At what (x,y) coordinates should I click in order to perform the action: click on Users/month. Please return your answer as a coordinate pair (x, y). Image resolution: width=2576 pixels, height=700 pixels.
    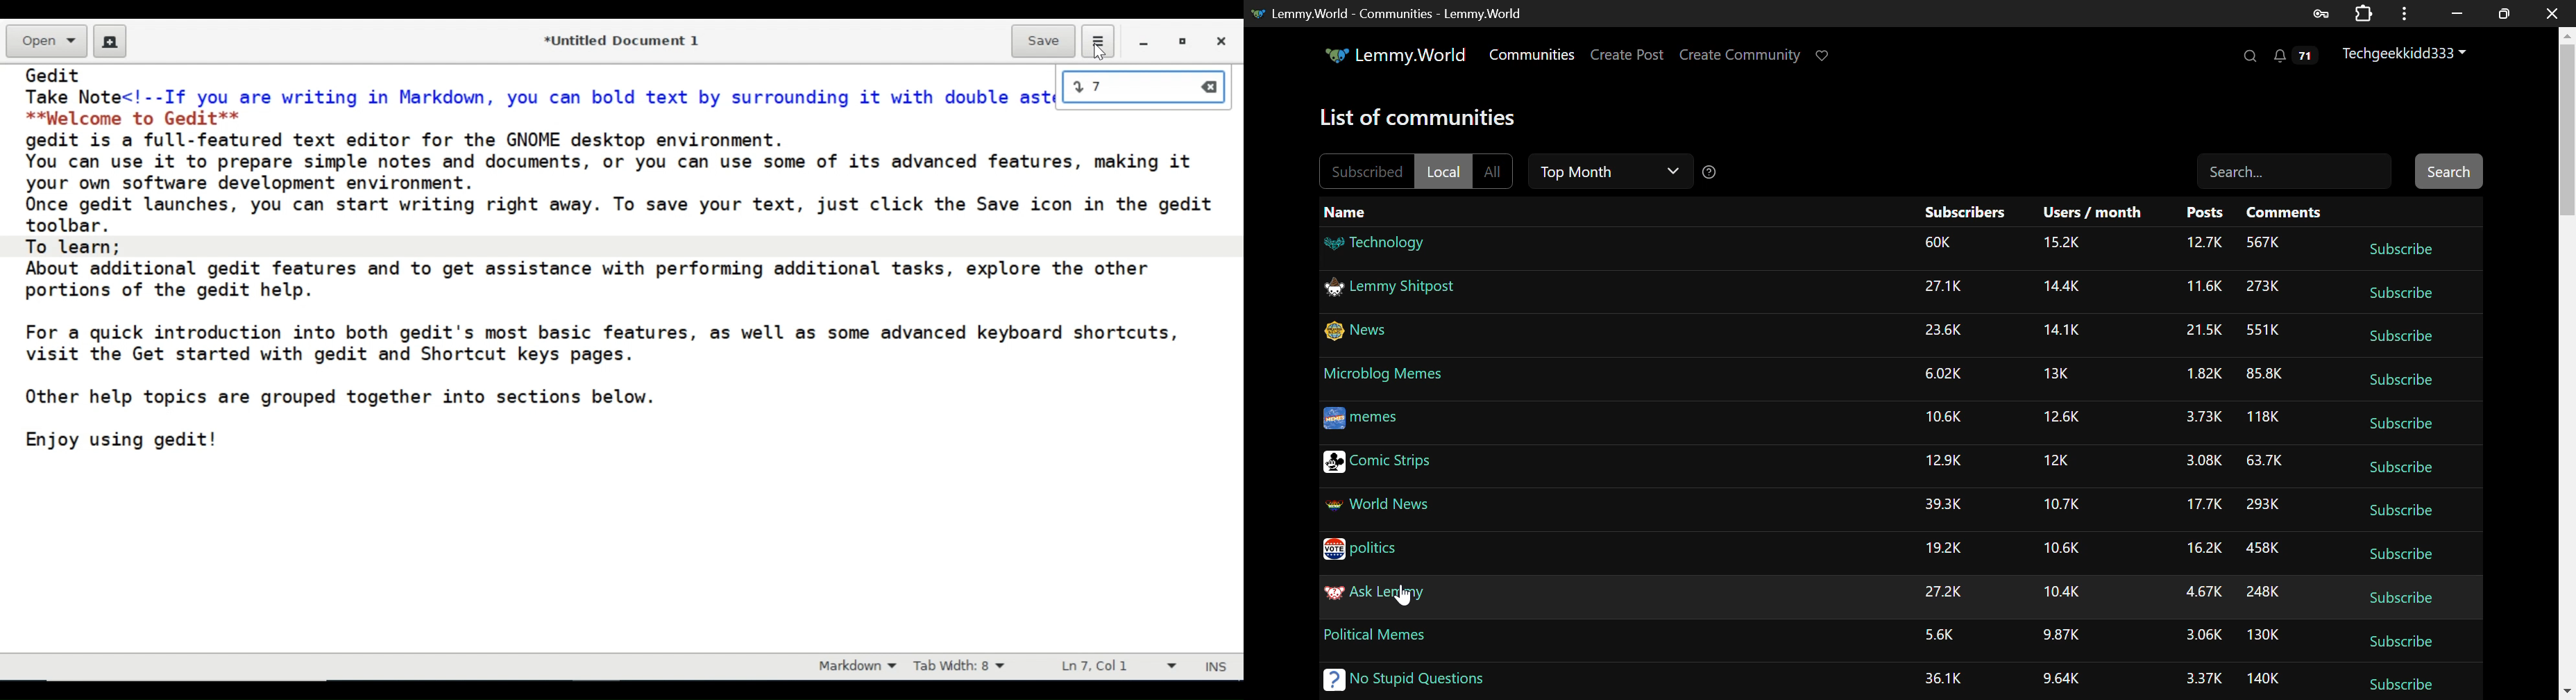
    Looking at the image, I should click on (2096, 210).